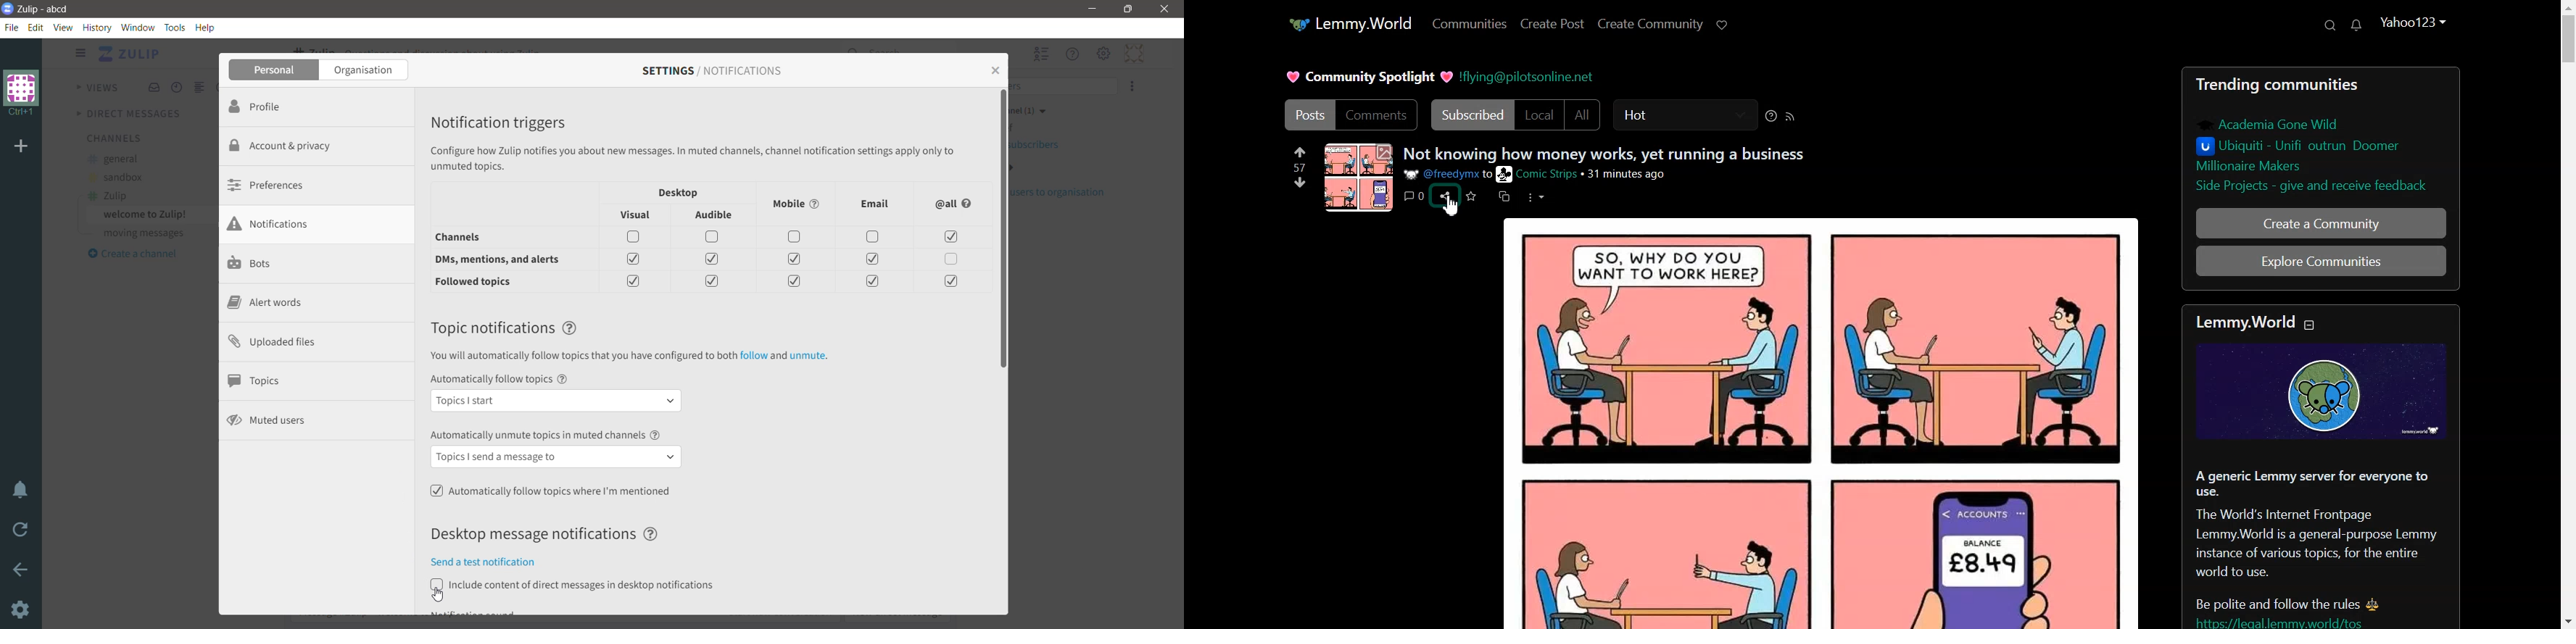 Image resolution: width=2576 pixels, height=644 pixels. What do you see at coordinates (1091, 9) in the screenshot?
I see `Minimize` at bounding box center [1091, 9].